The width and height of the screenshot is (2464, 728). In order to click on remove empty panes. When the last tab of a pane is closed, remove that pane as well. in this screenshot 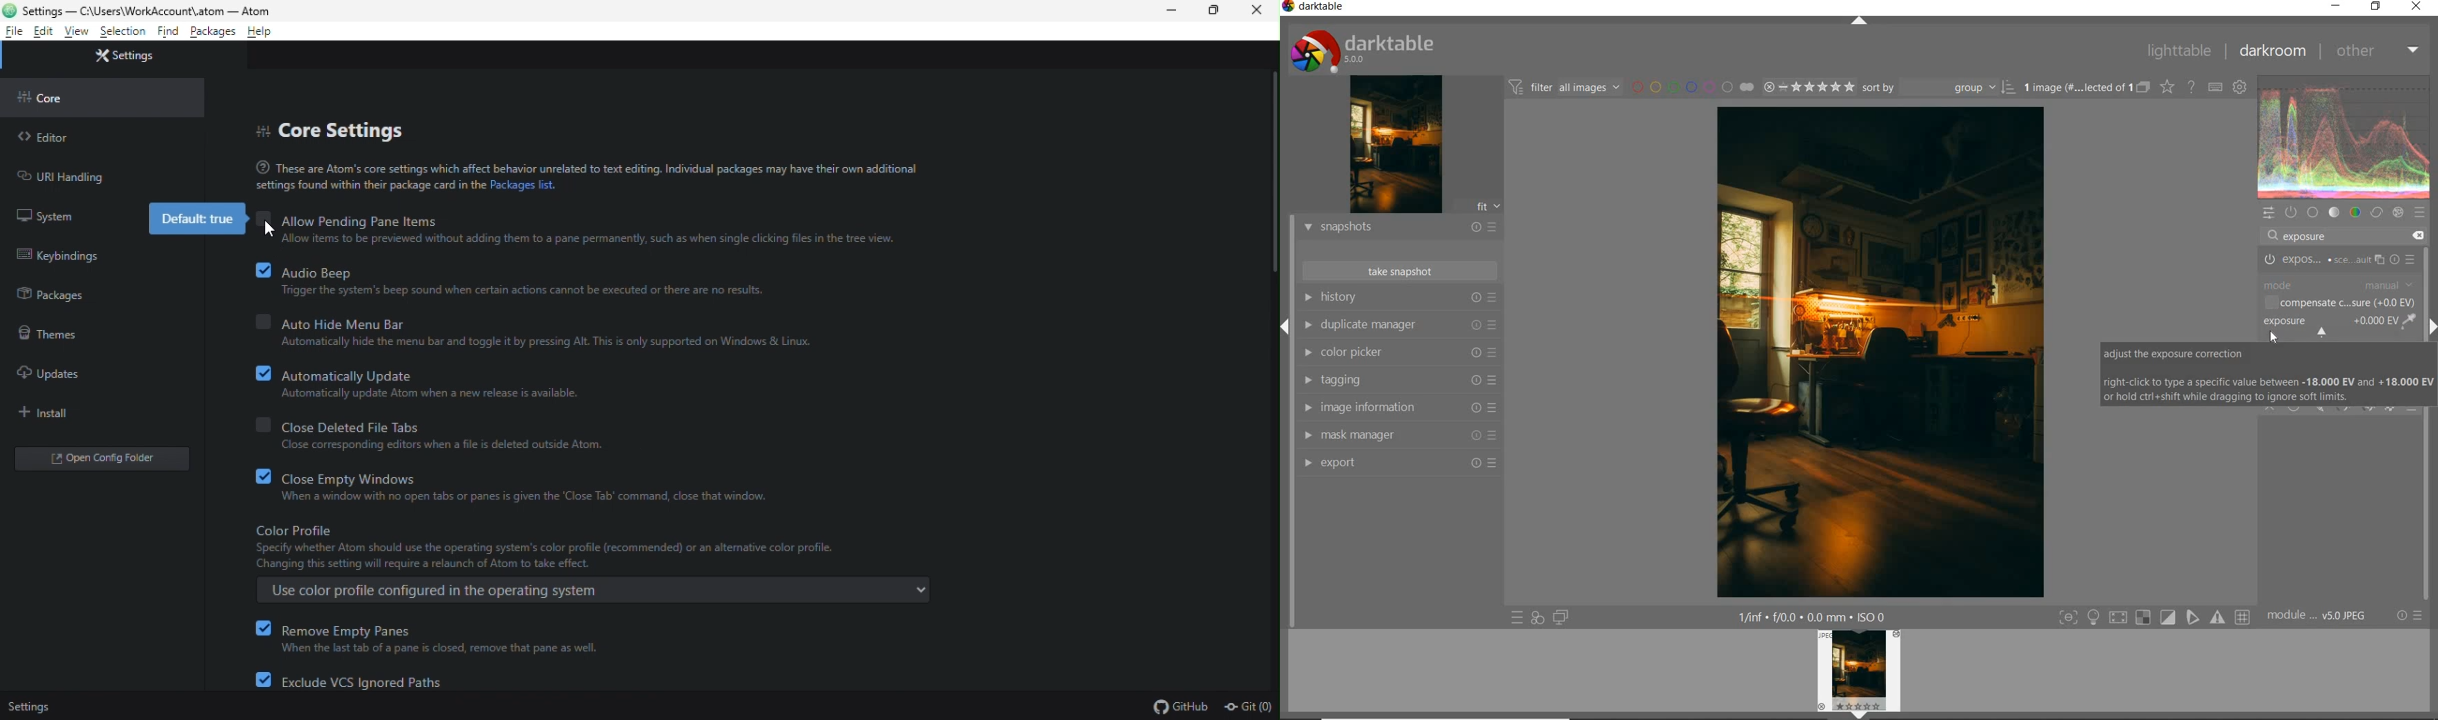, I will do `click(428, 636)`.